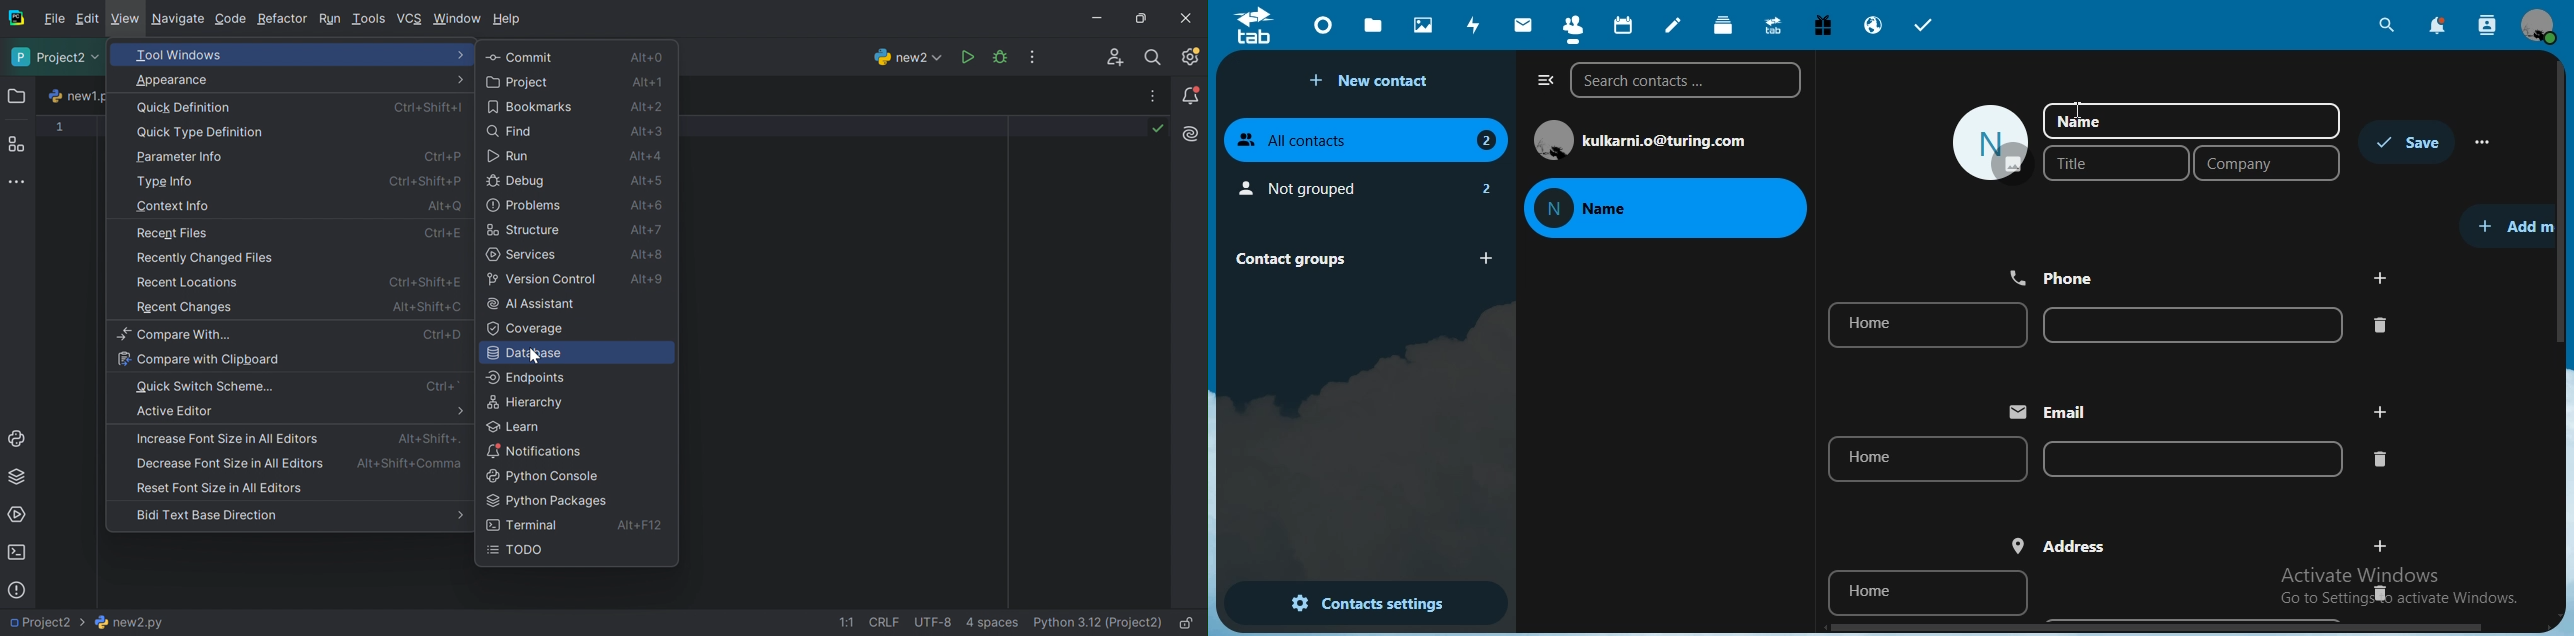 This screenshot has height=644, width=2576. I want to click on home, so click(1927, 460).